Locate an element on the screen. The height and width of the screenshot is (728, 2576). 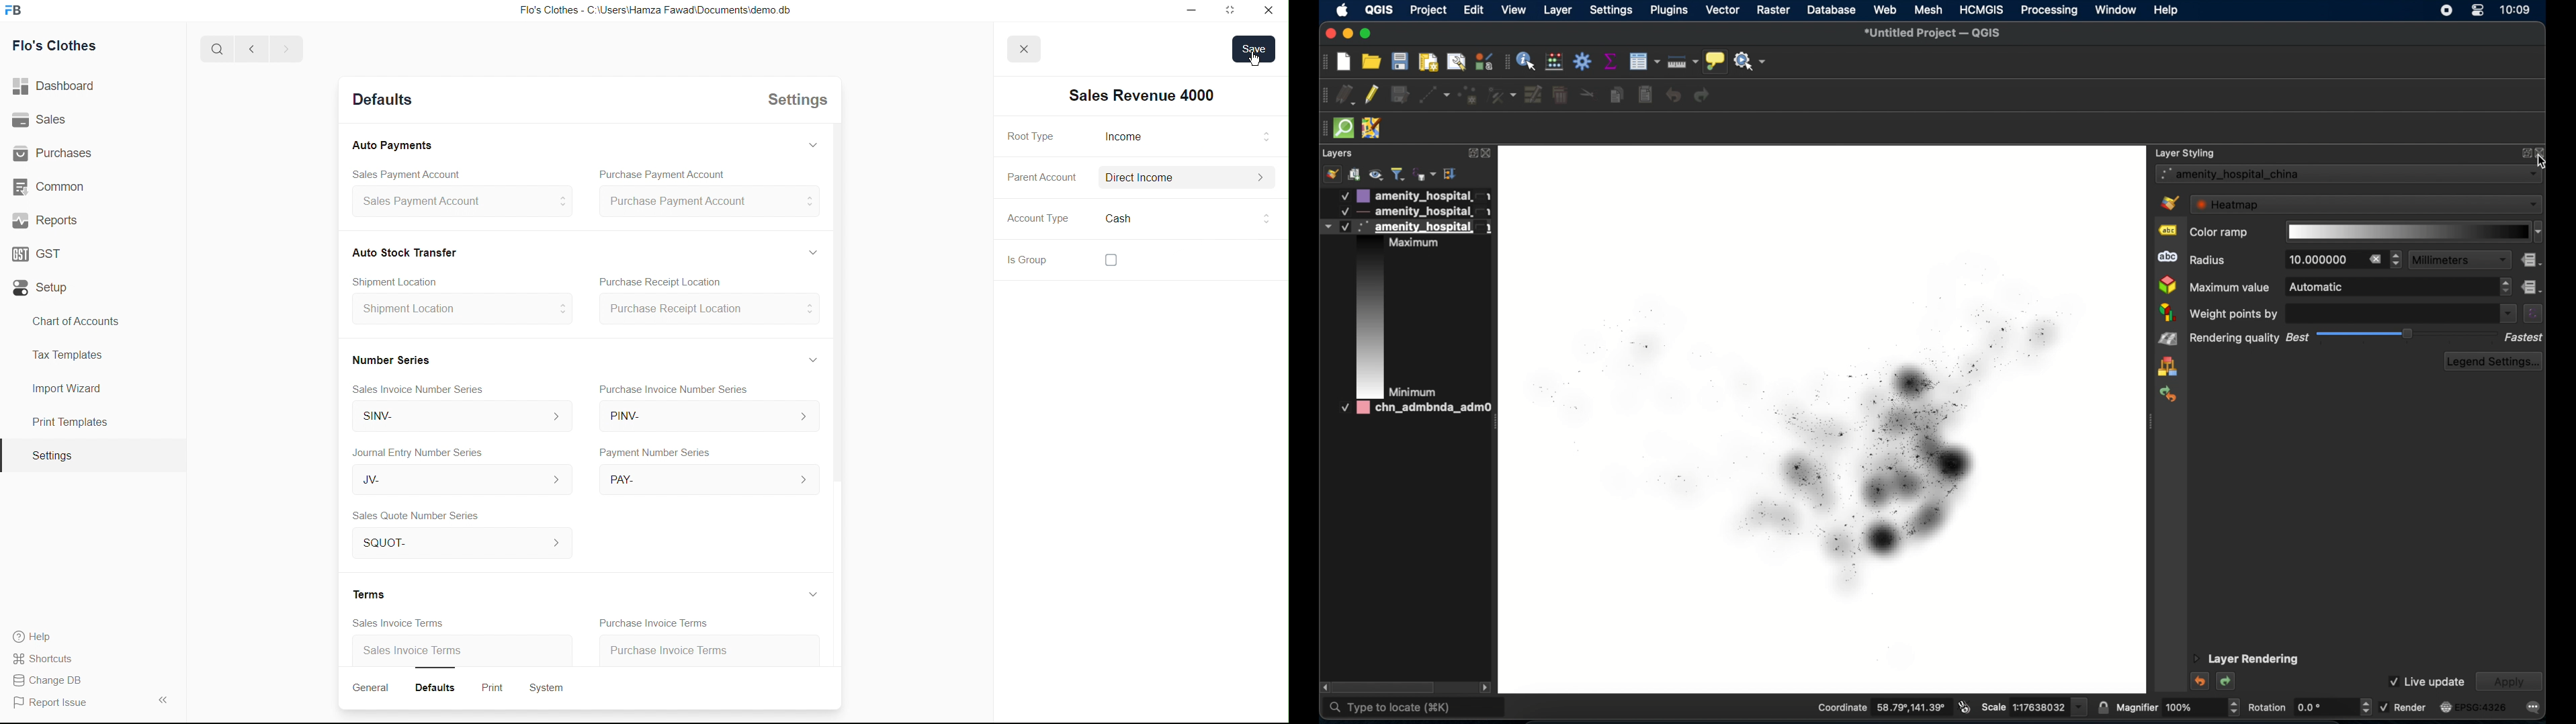
Collapse is located at coordinates (162, 699).